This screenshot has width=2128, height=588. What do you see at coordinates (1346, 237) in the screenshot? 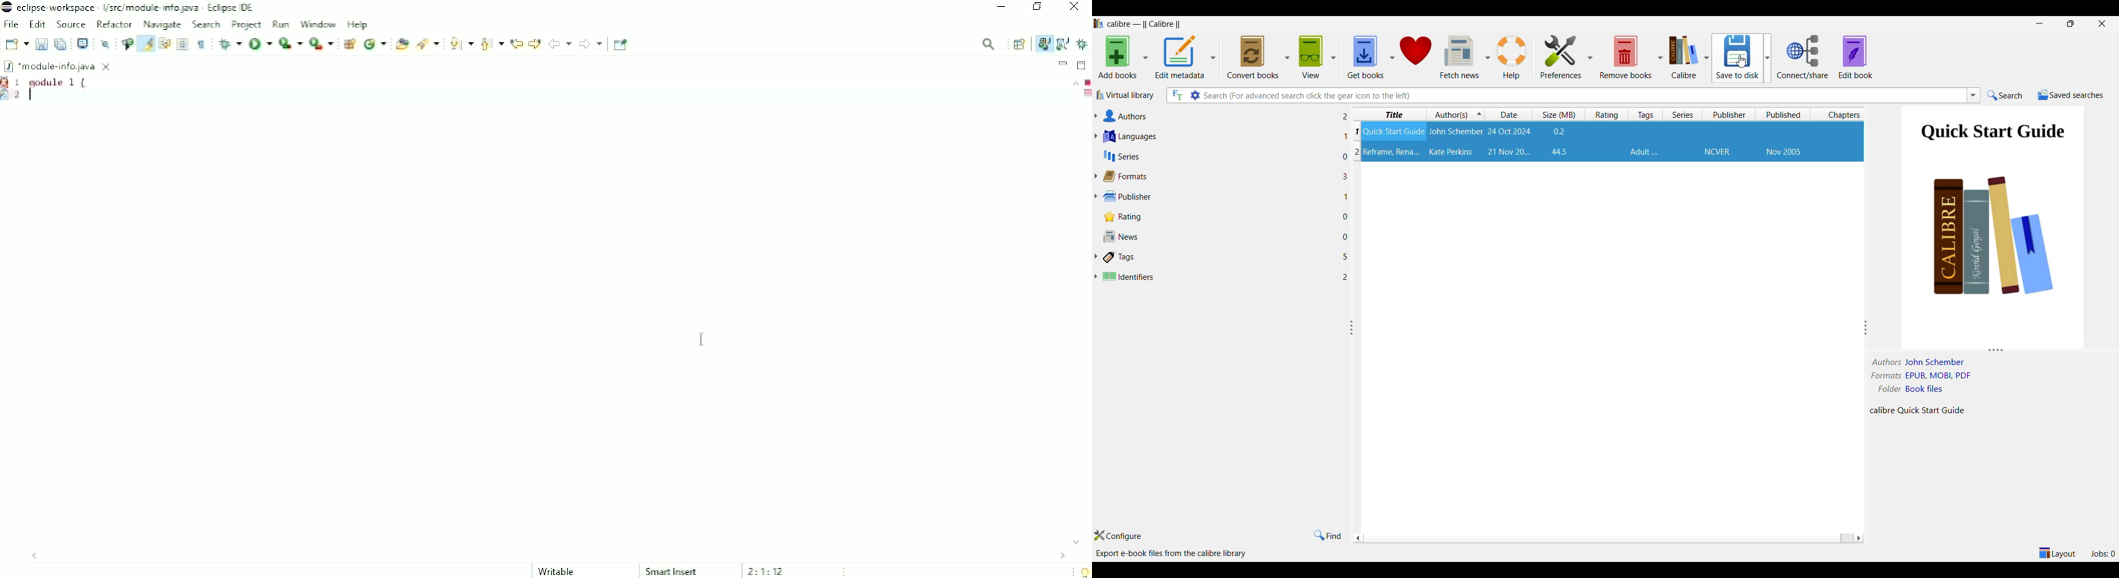
I see `0` at bounding box center [1346, 237].